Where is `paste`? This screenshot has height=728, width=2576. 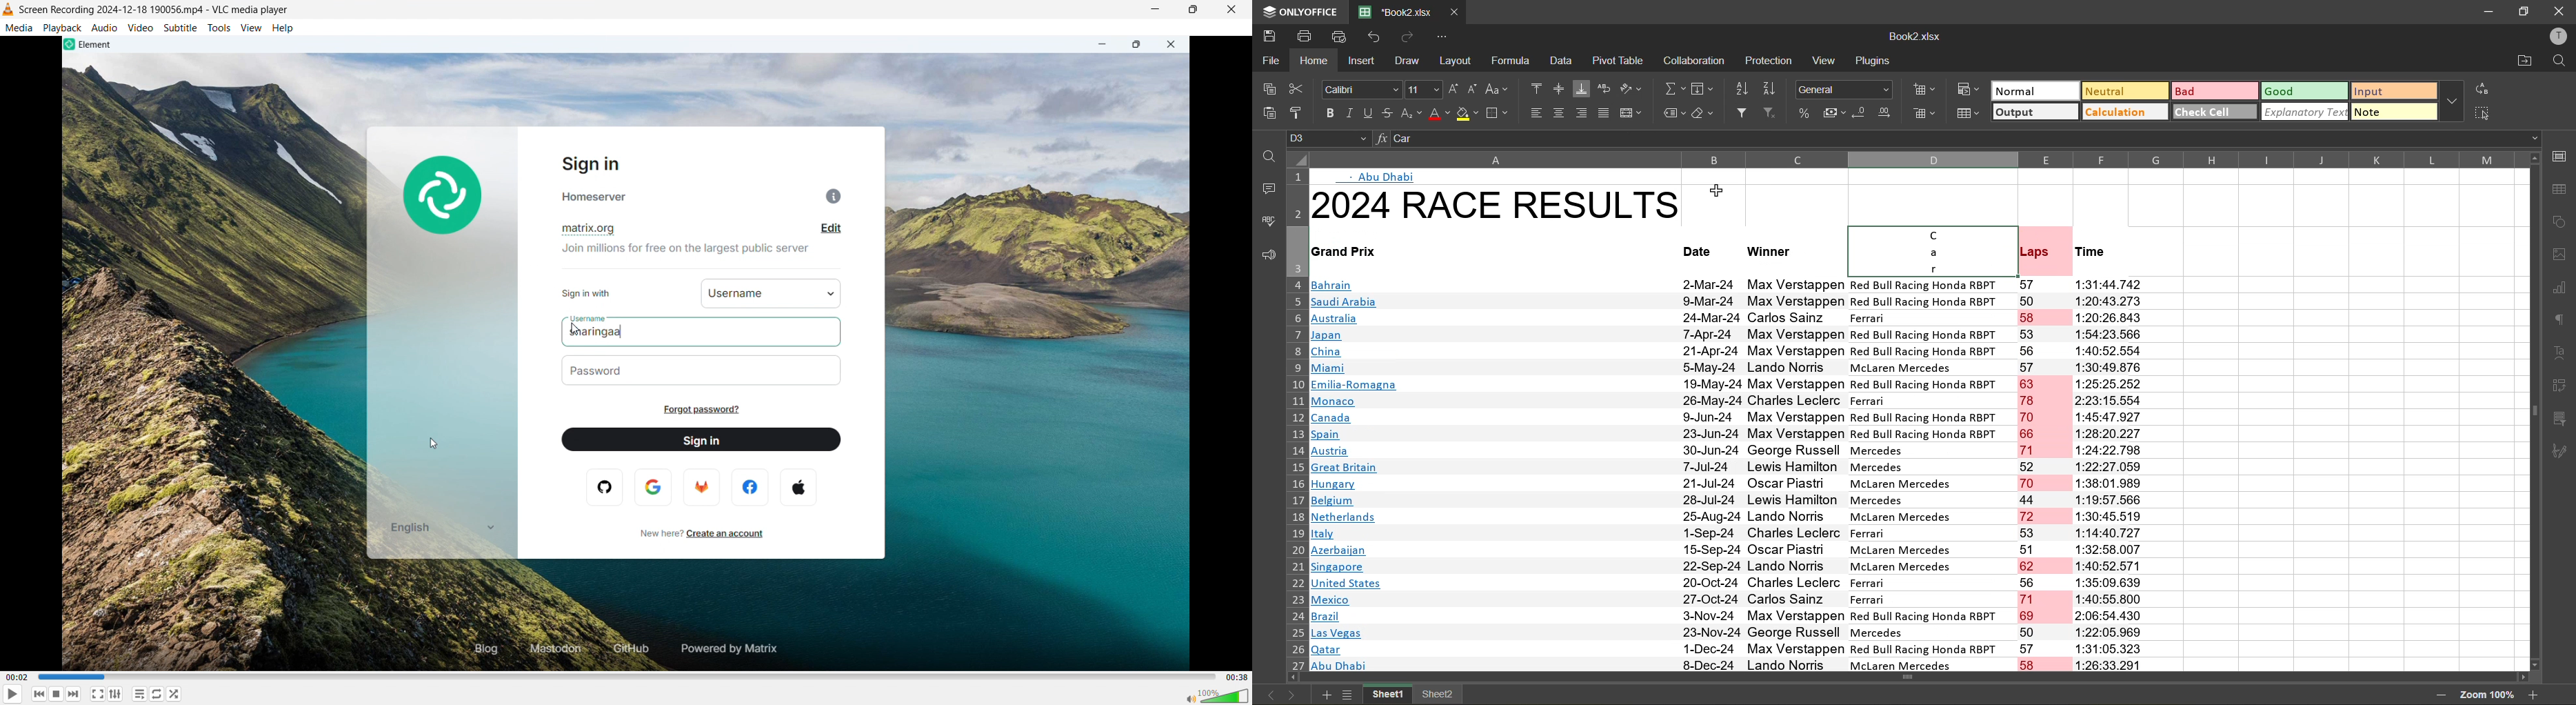 paste is located at coordinates (1268, 115).